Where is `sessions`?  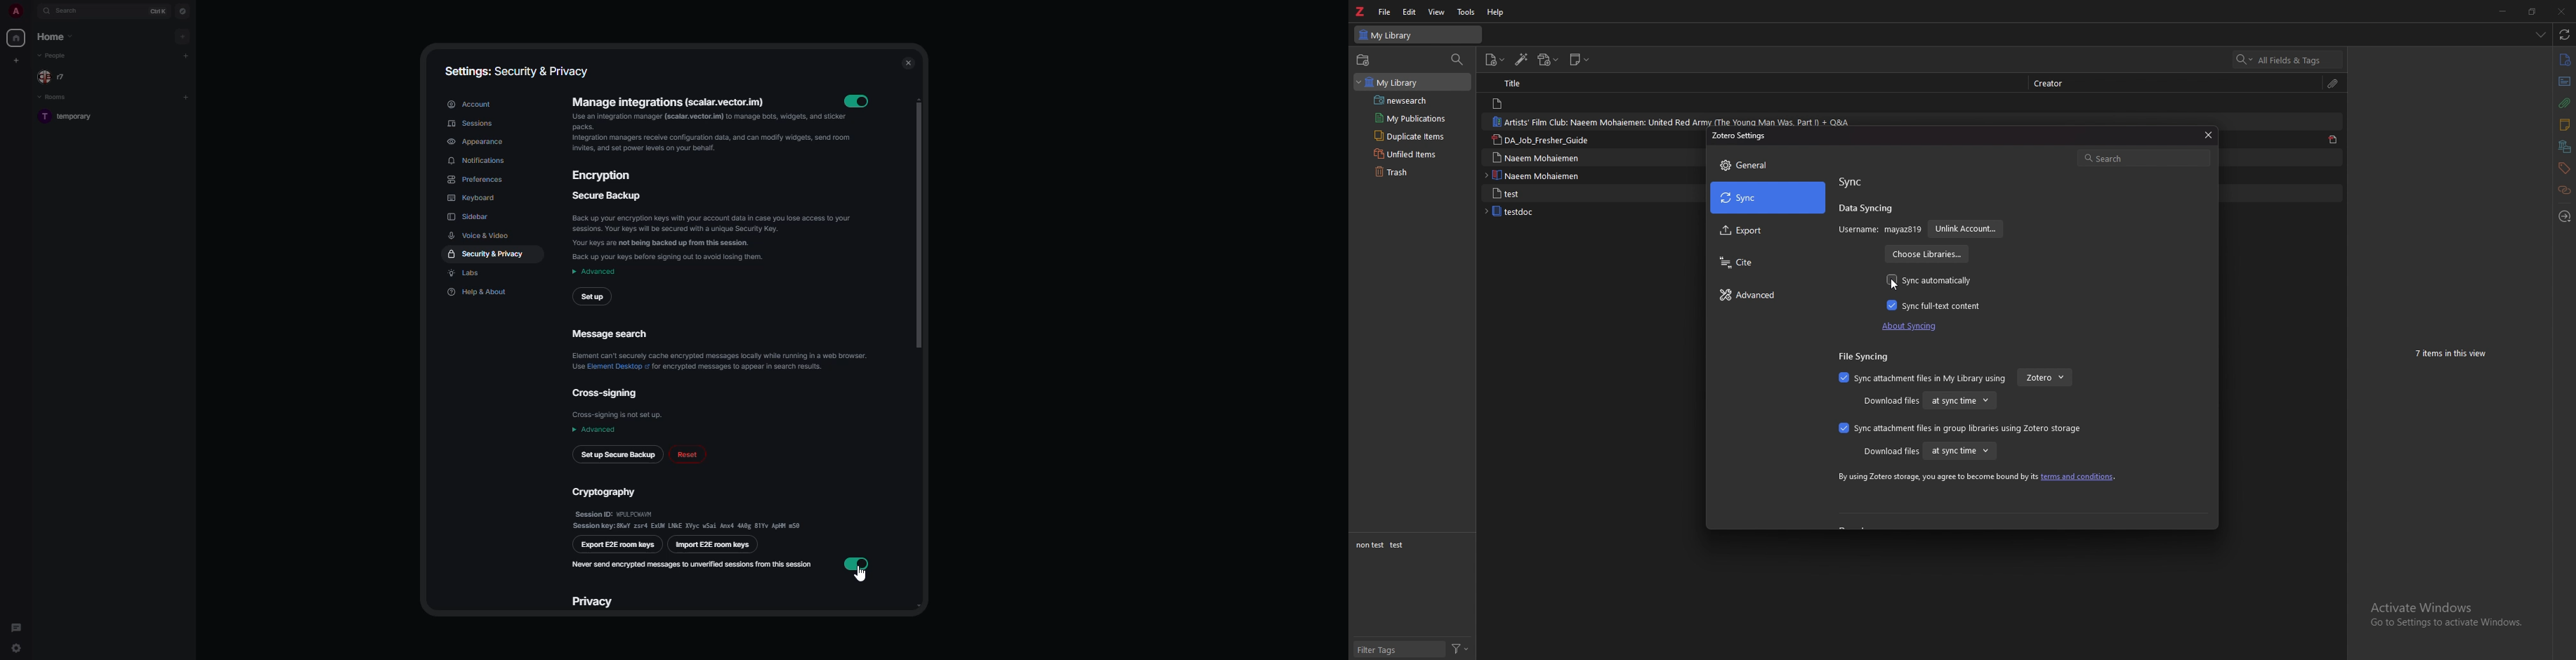 sessions is located at coordinates (473, 124).